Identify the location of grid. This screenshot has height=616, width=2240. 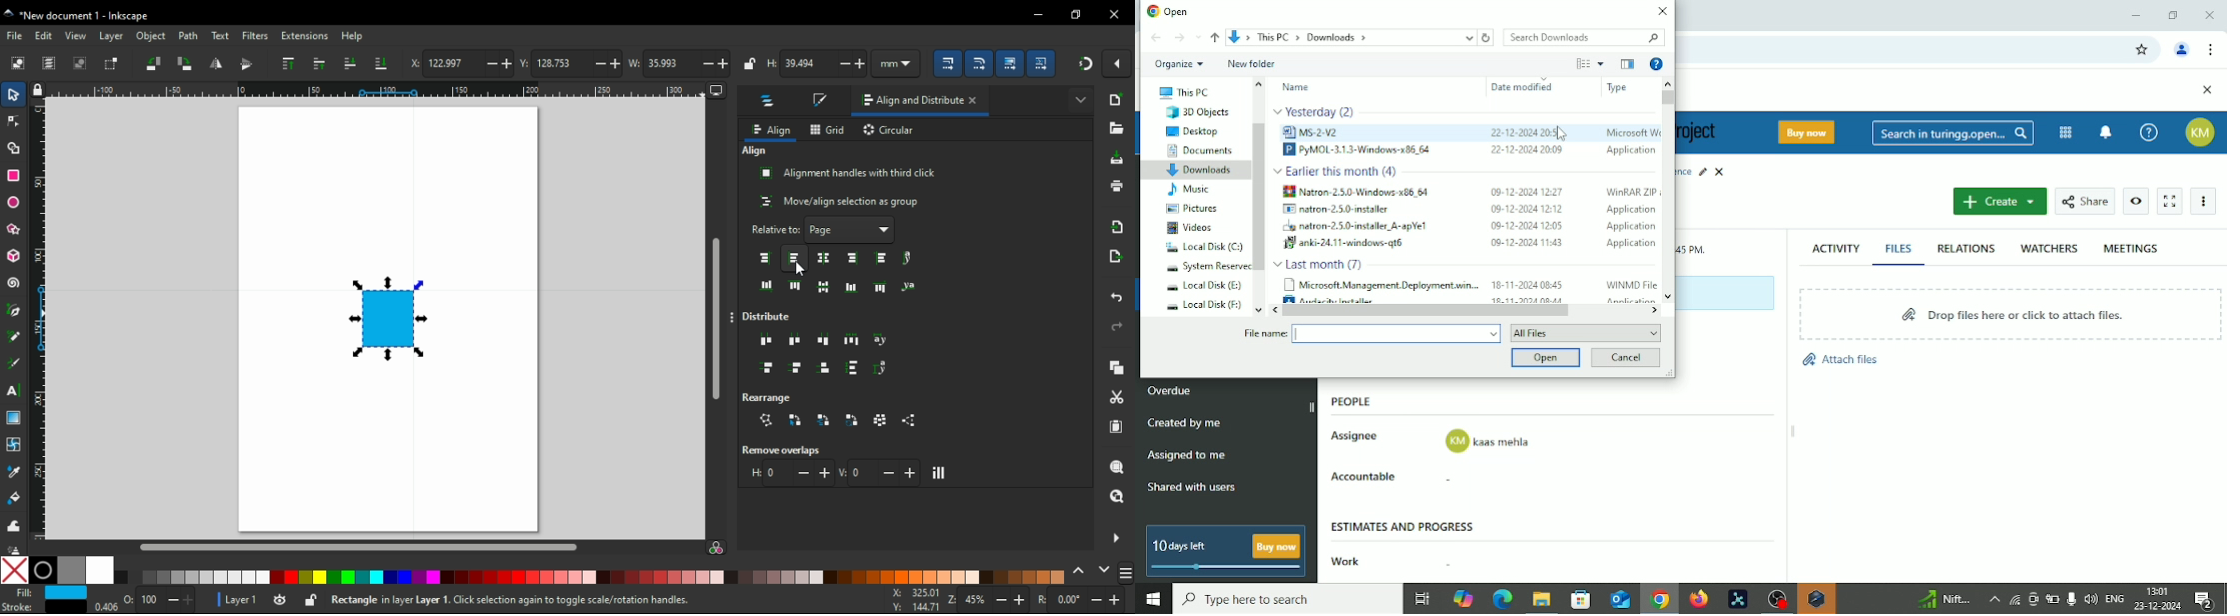
(827, 130).